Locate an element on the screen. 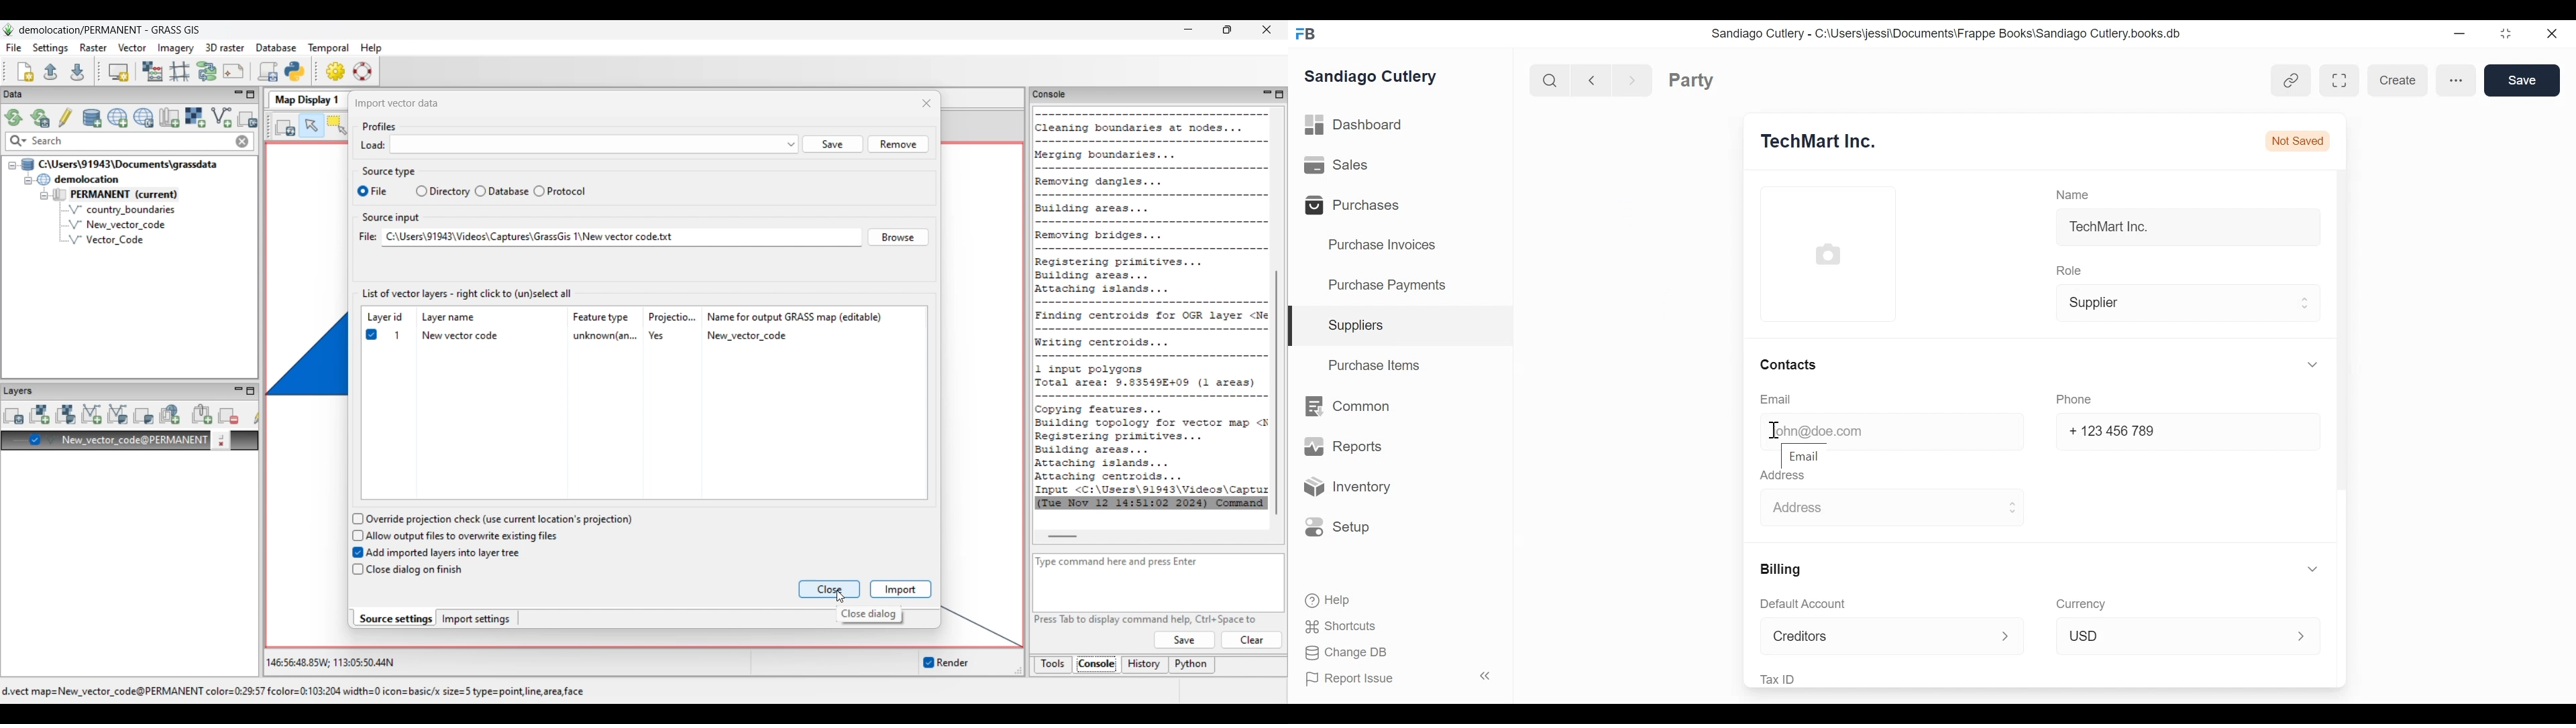  Supplies is located at coordinates (1360, 325).